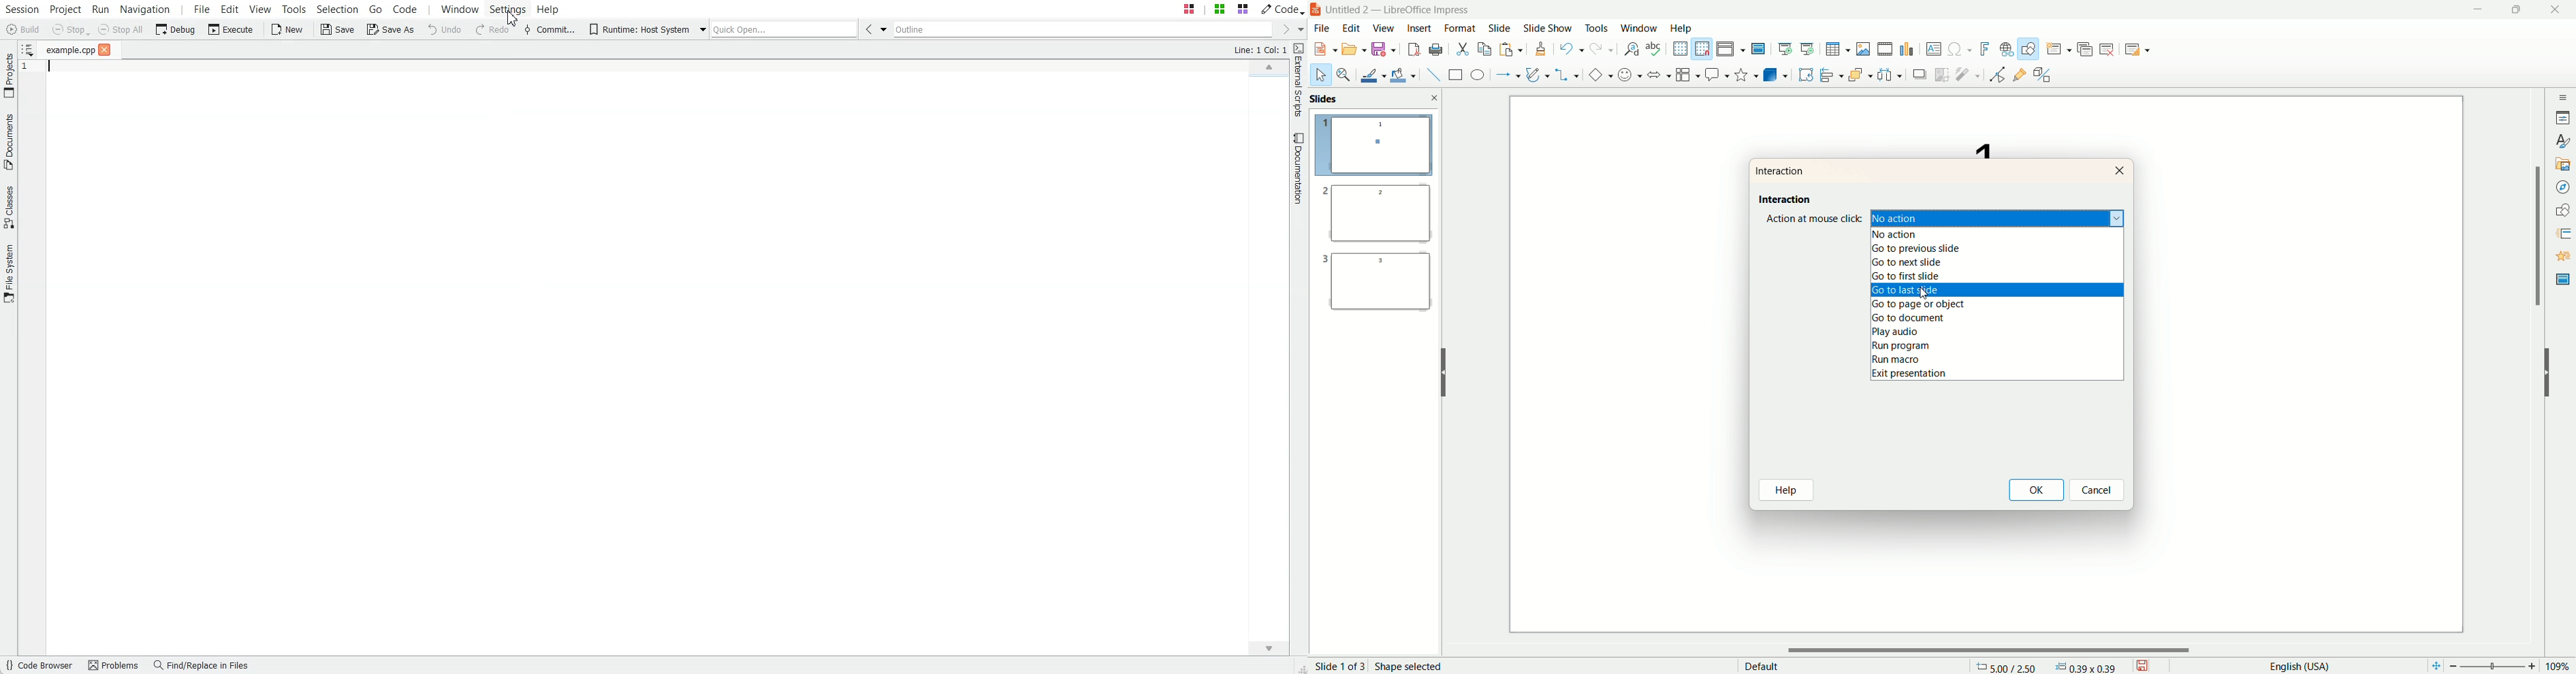 This screenshot has height=700, width=2576. I want to click on copy, so click(1485, 48).